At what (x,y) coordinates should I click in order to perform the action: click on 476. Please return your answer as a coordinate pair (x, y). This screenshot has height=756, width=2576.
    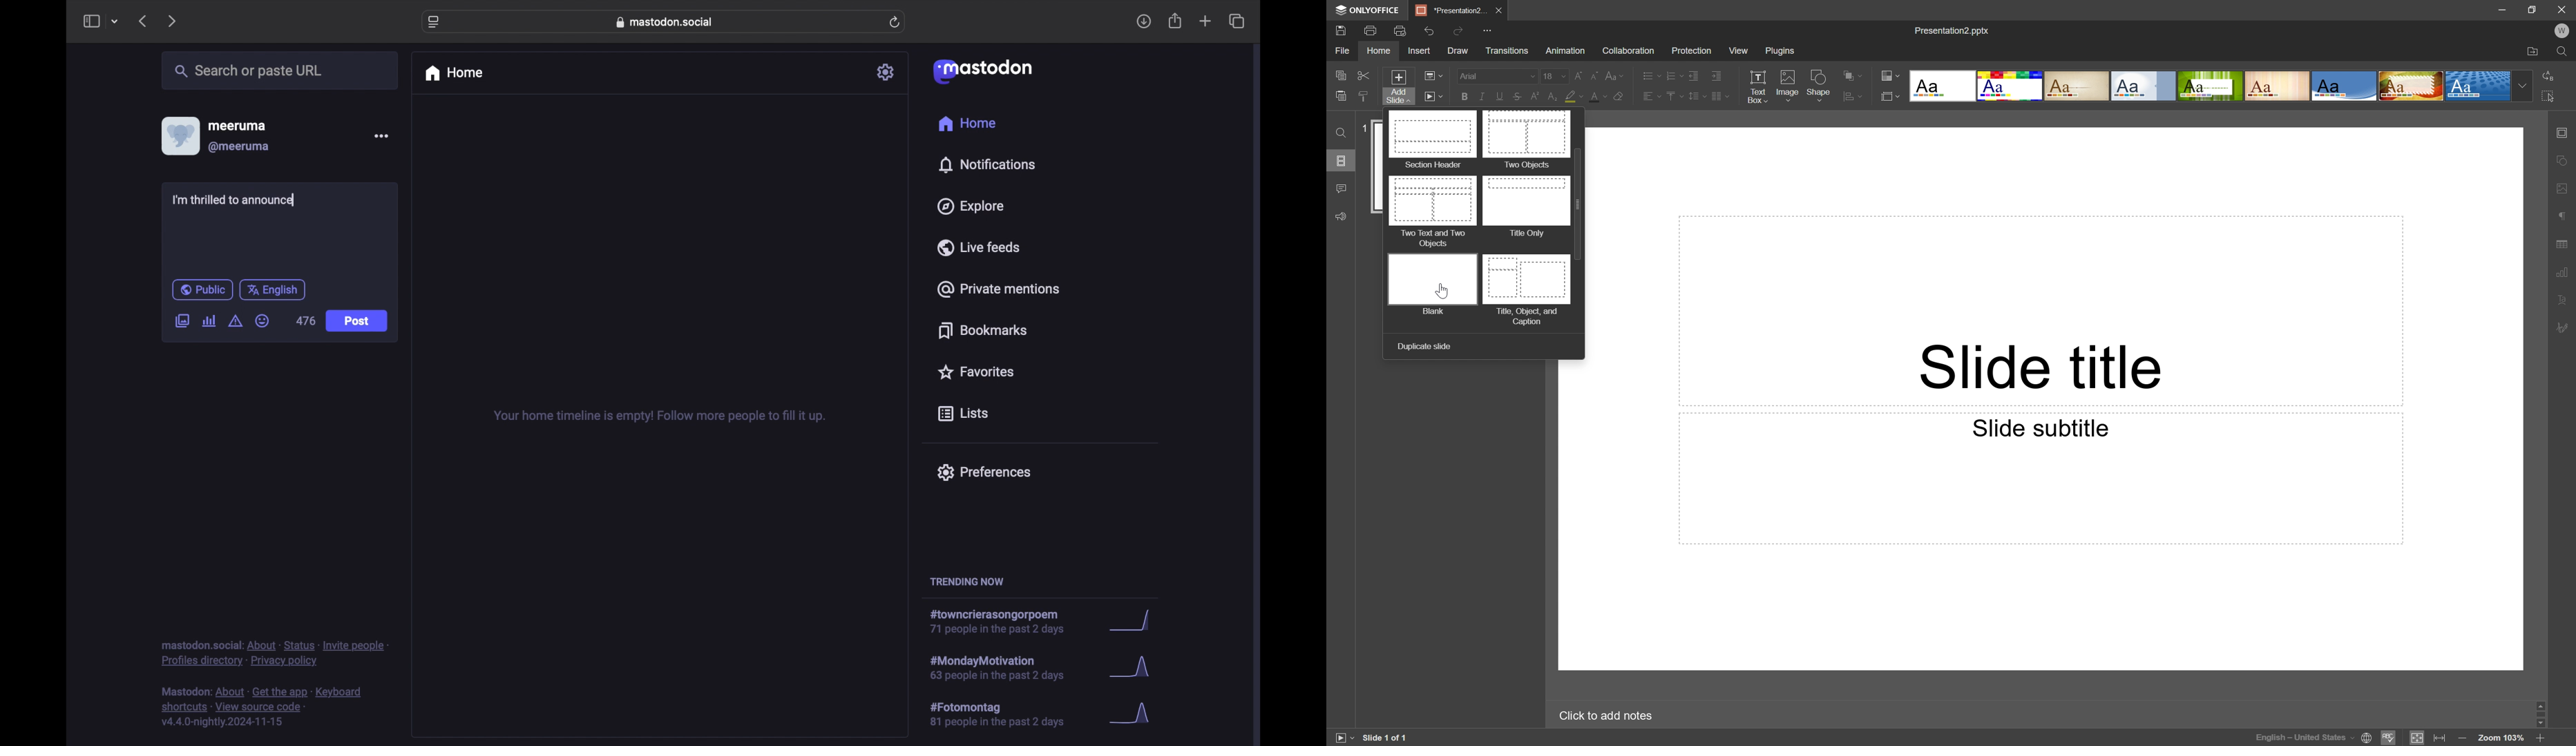
    Looking at the image, I should click on (305, 321).